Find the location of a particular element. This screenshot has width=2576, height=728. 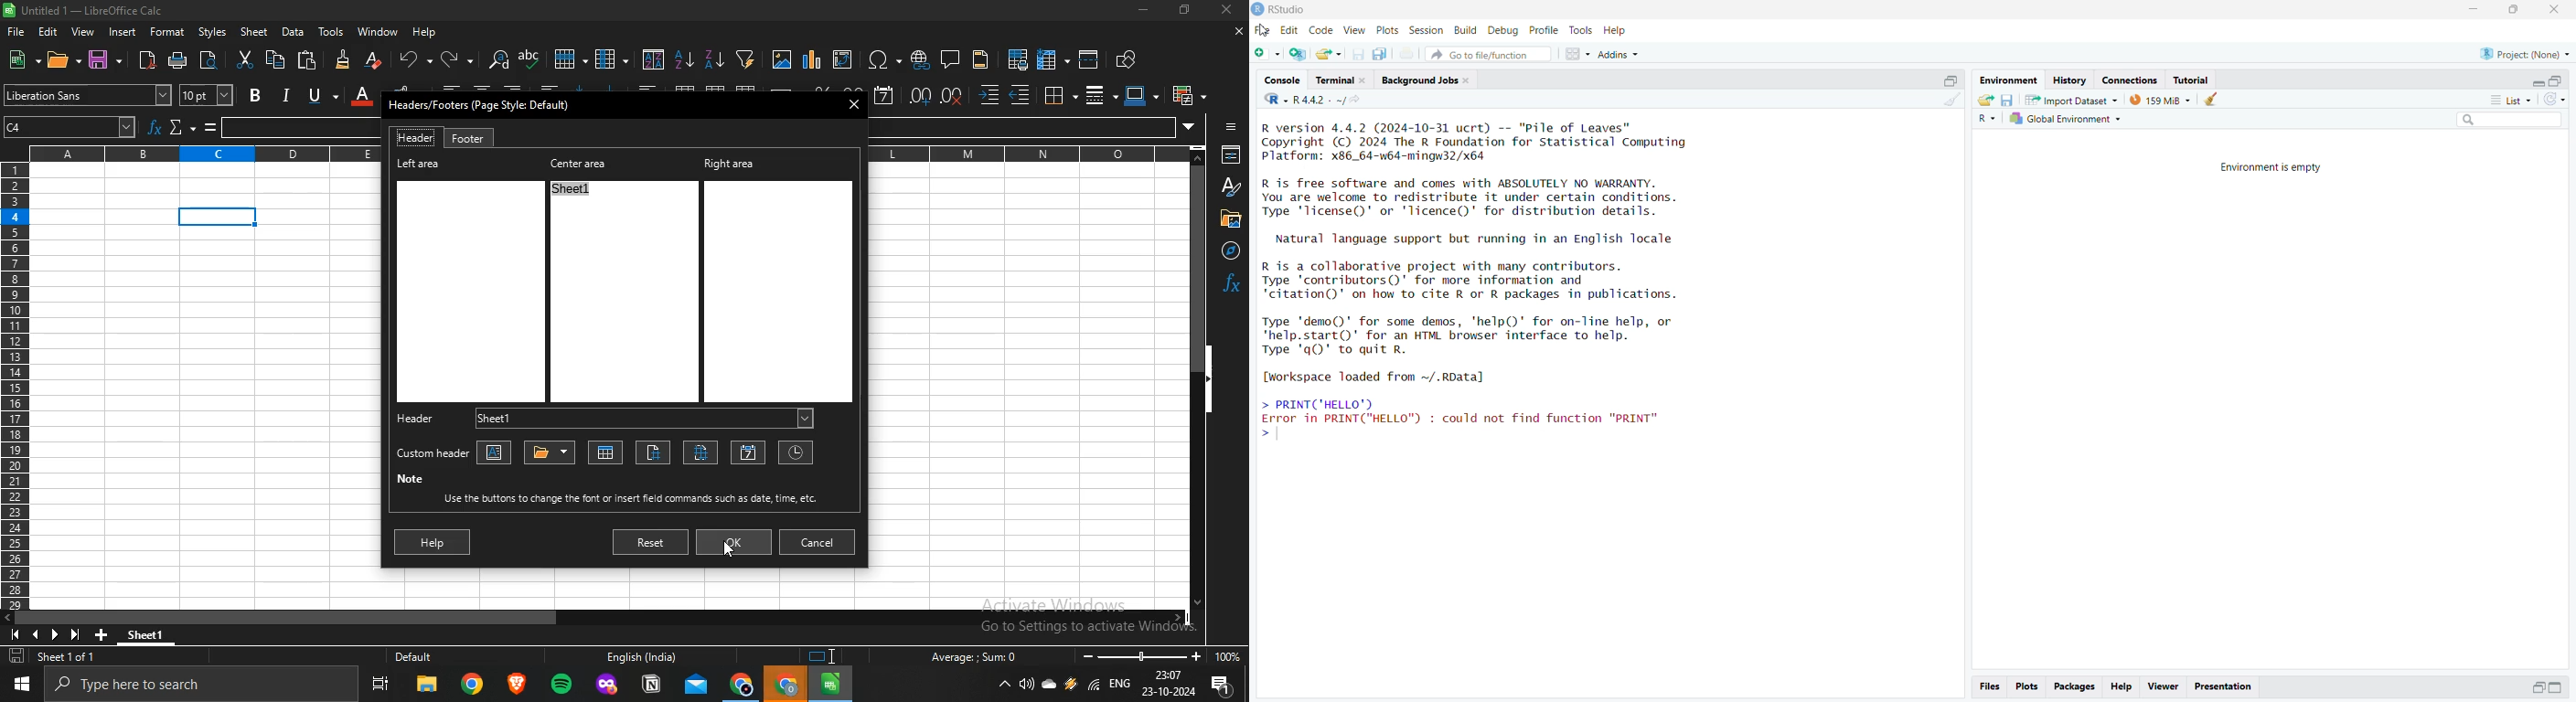

header is located at coordinates (416, 137).